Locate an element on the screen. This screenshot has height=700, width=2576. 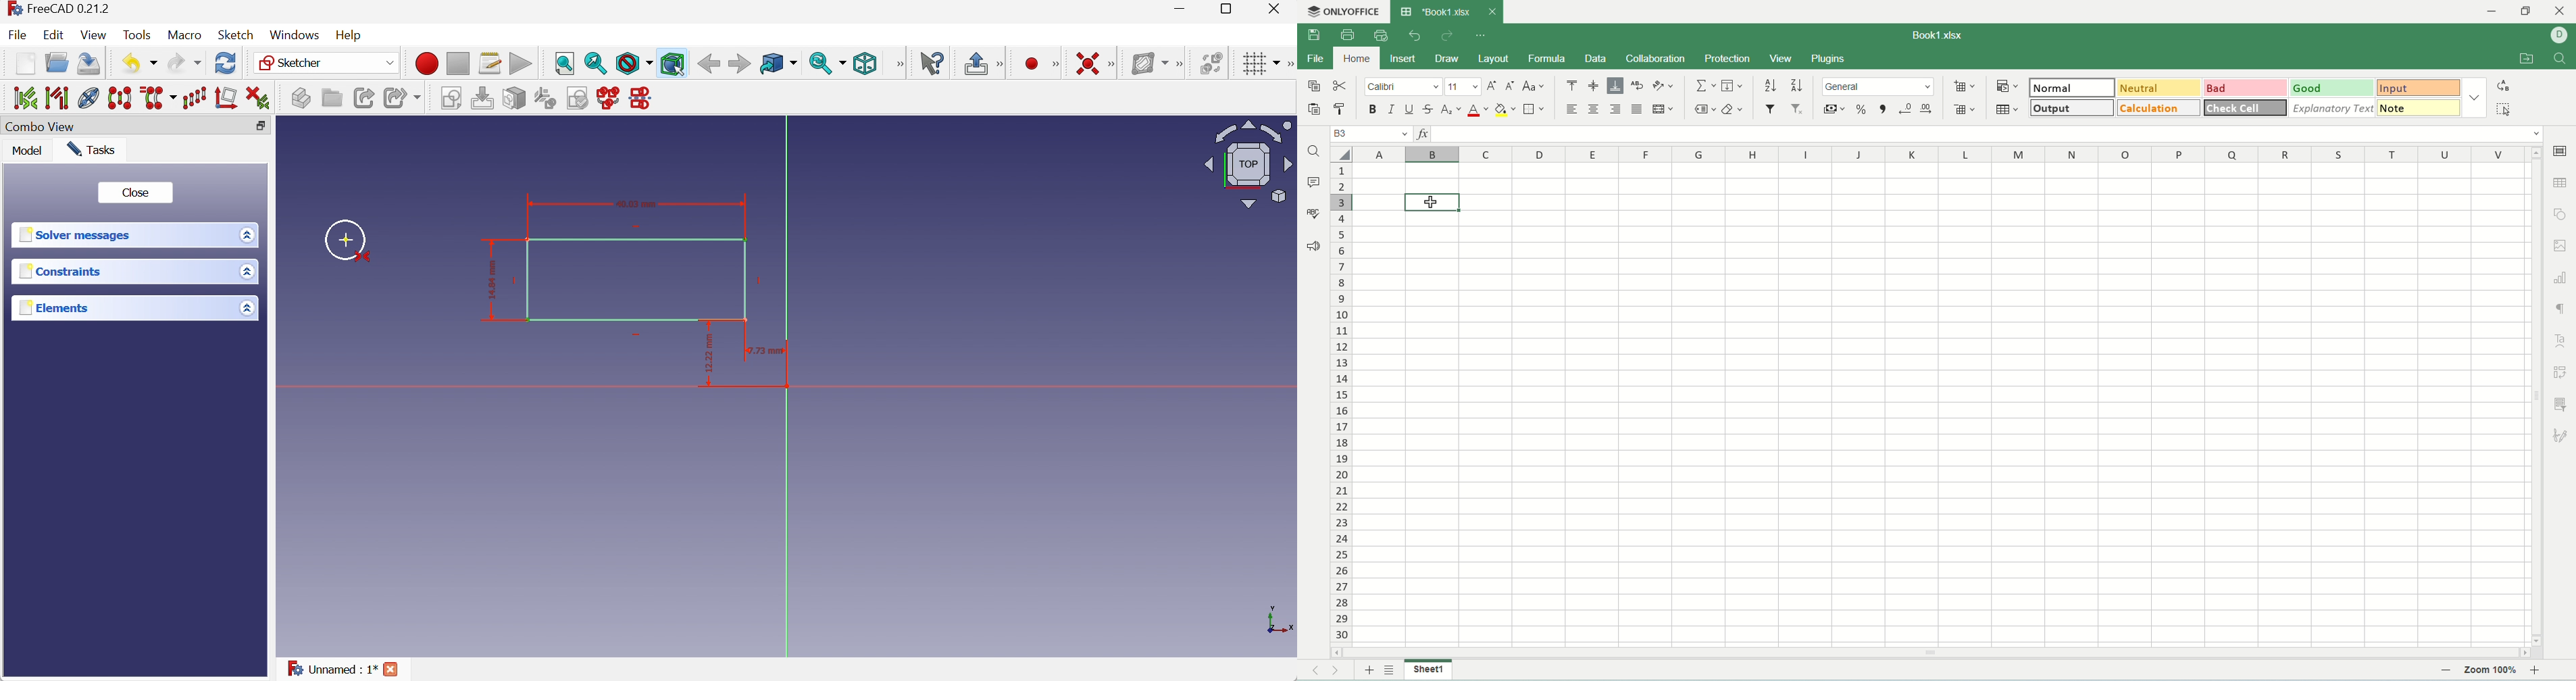
Merge sketches is located at coordinates (610, 98).